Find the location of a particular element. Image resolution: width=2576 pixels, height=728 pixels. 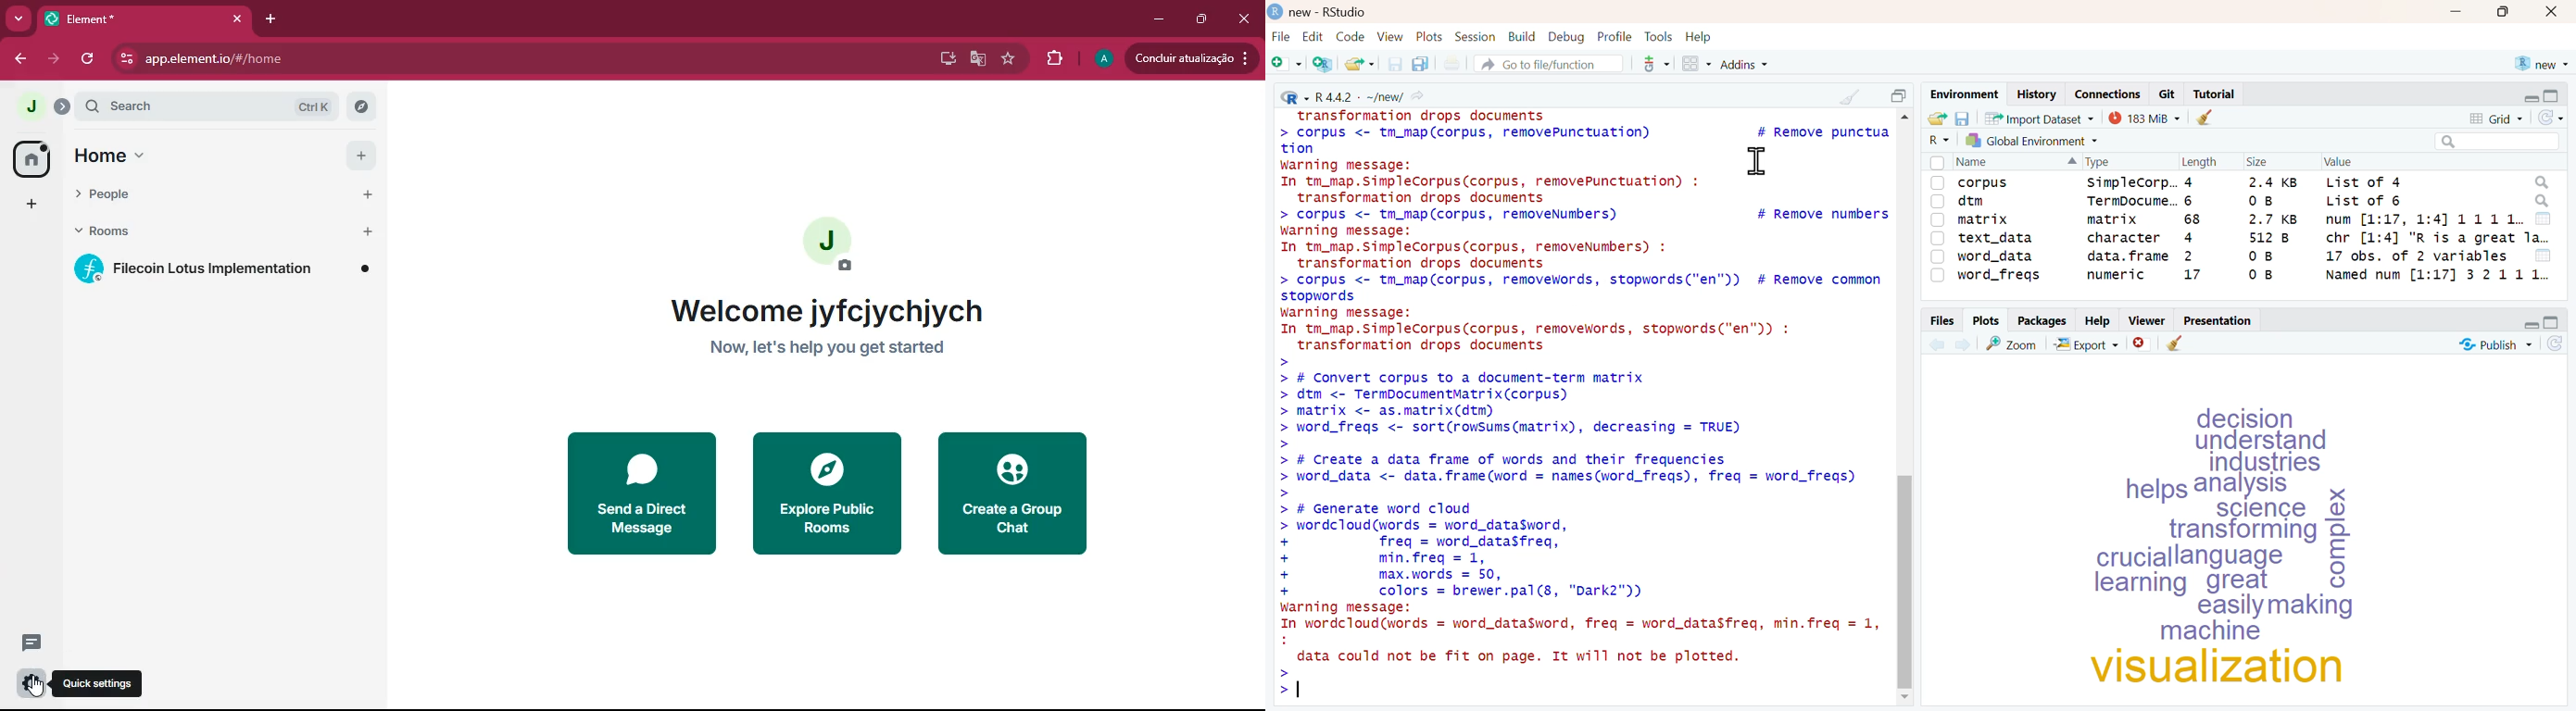

character is located at coordinates (2125, 237).